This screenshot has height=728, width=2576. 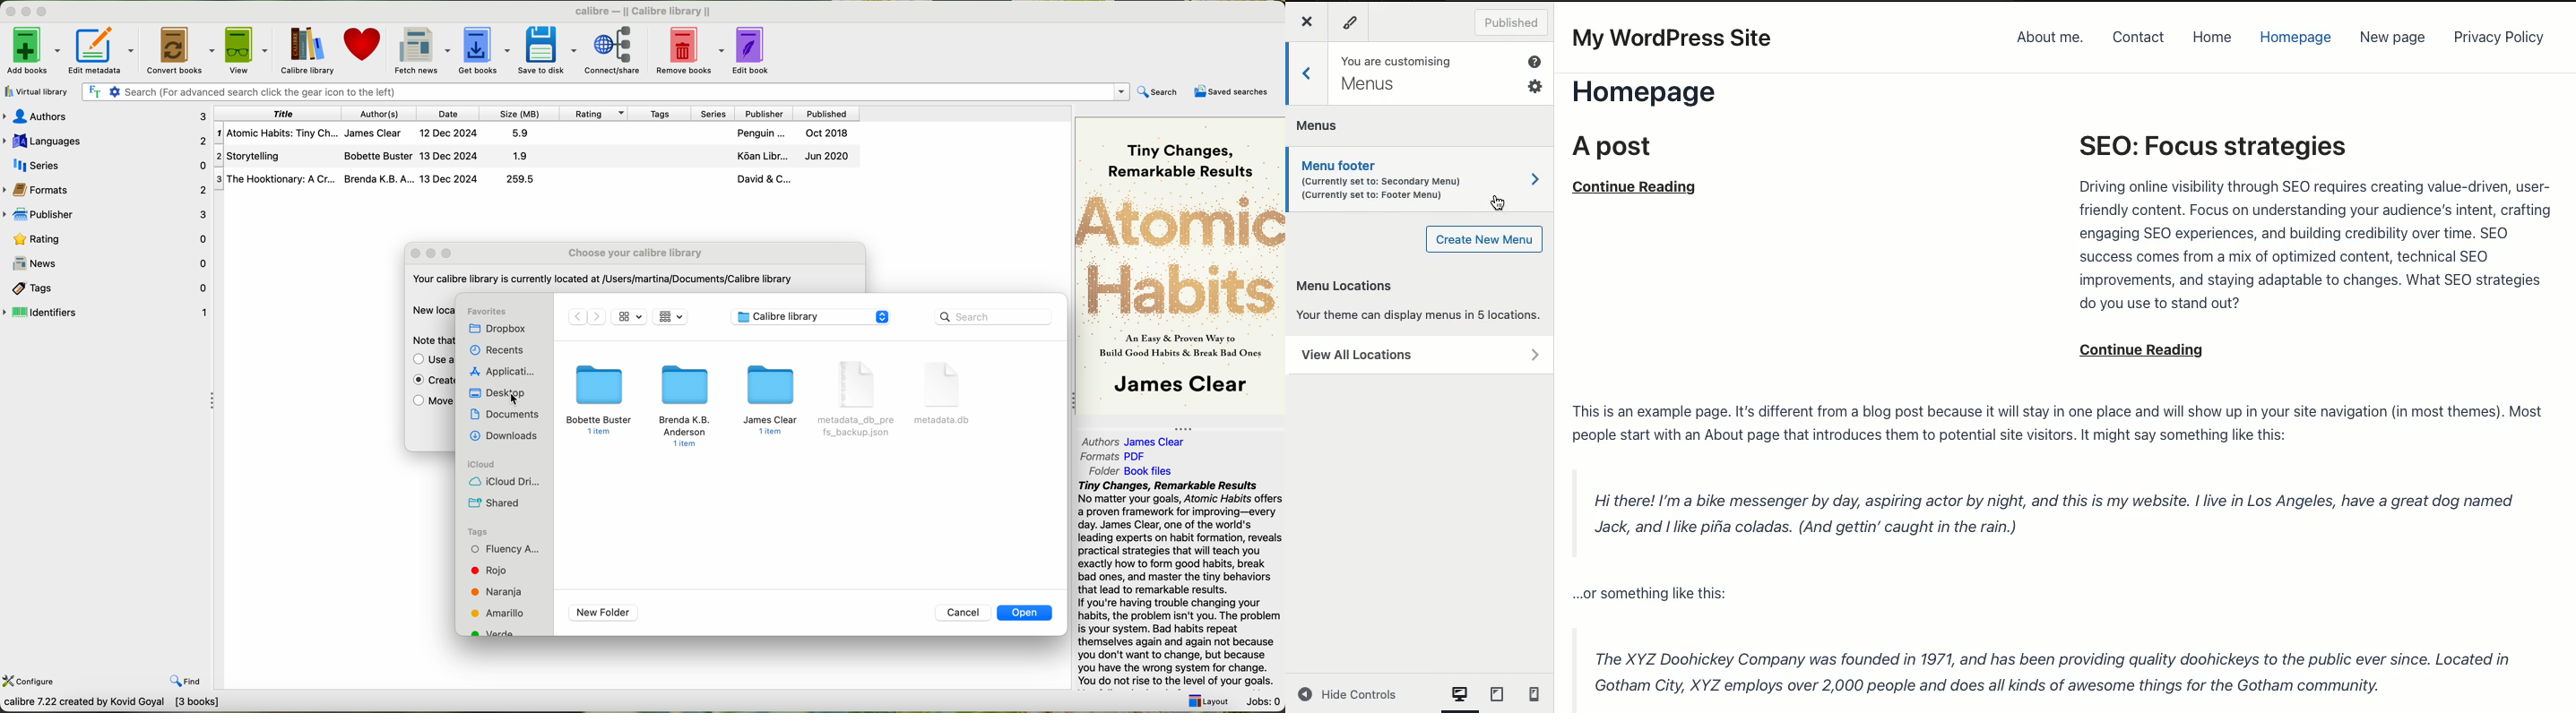 I want to click on maximize program, so click(x=48, y=12).